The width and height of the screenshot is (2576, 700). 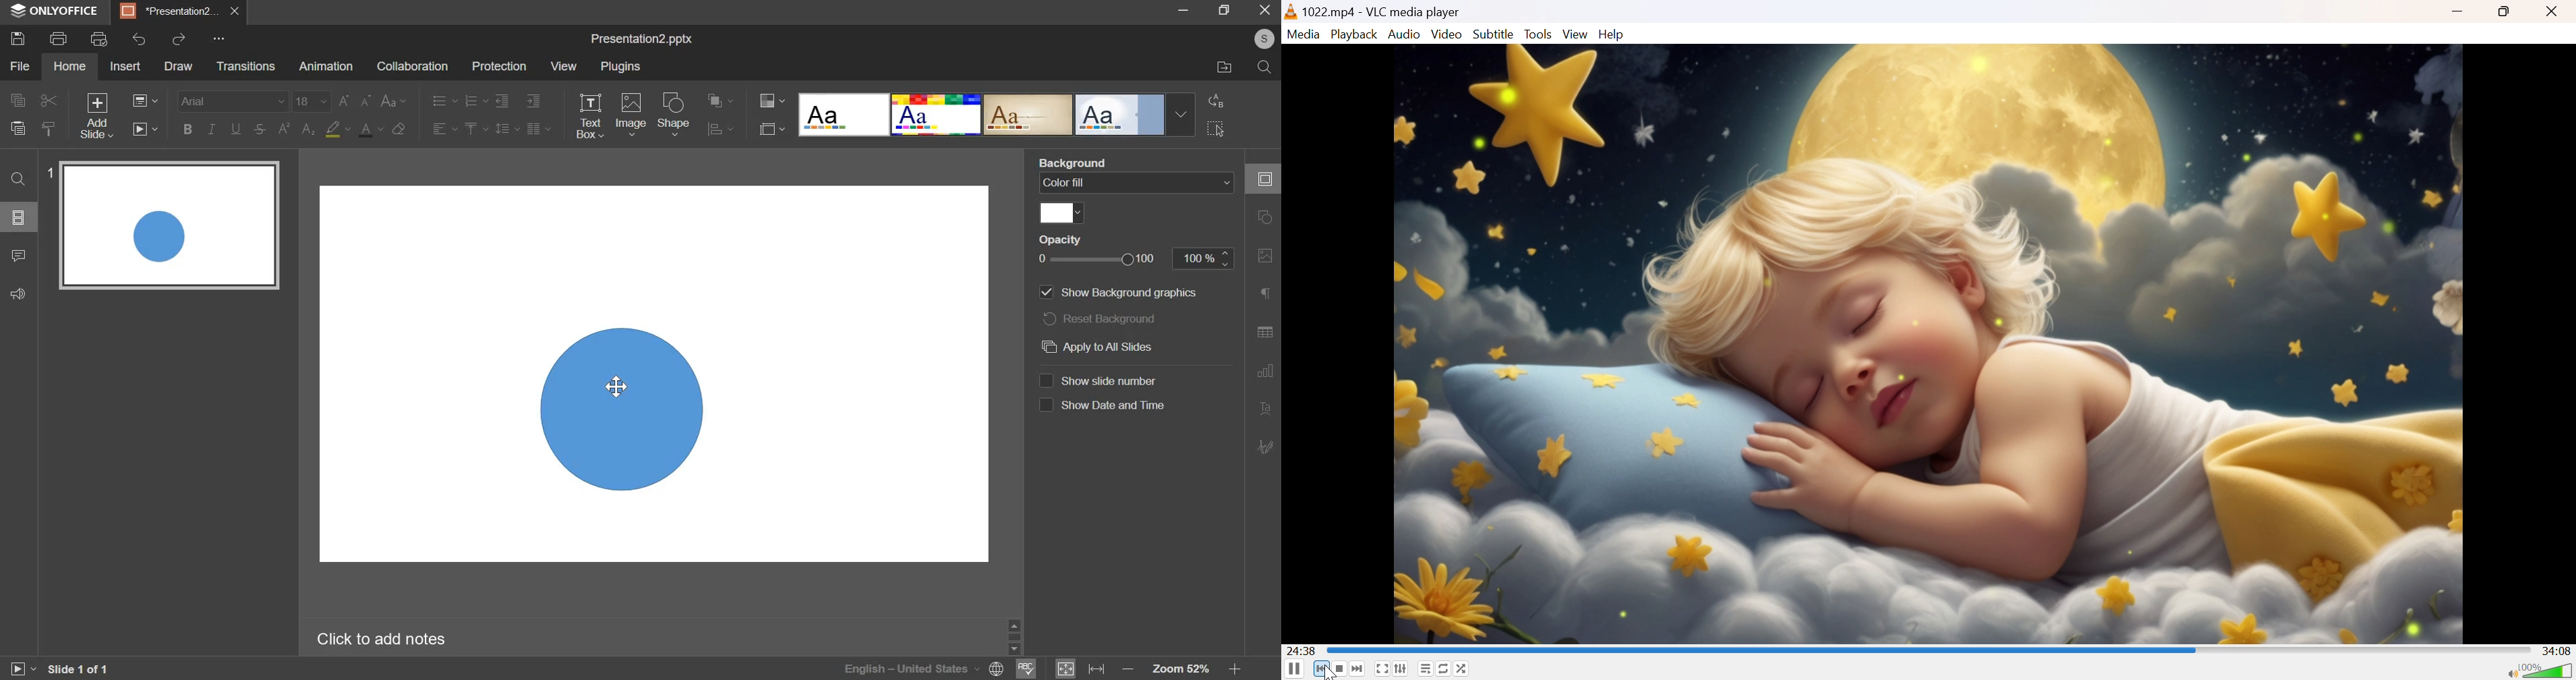 What do you see at coordinates (1612, 35) in the screenshot?
I see `Help` at bounding box center [1612, 35].